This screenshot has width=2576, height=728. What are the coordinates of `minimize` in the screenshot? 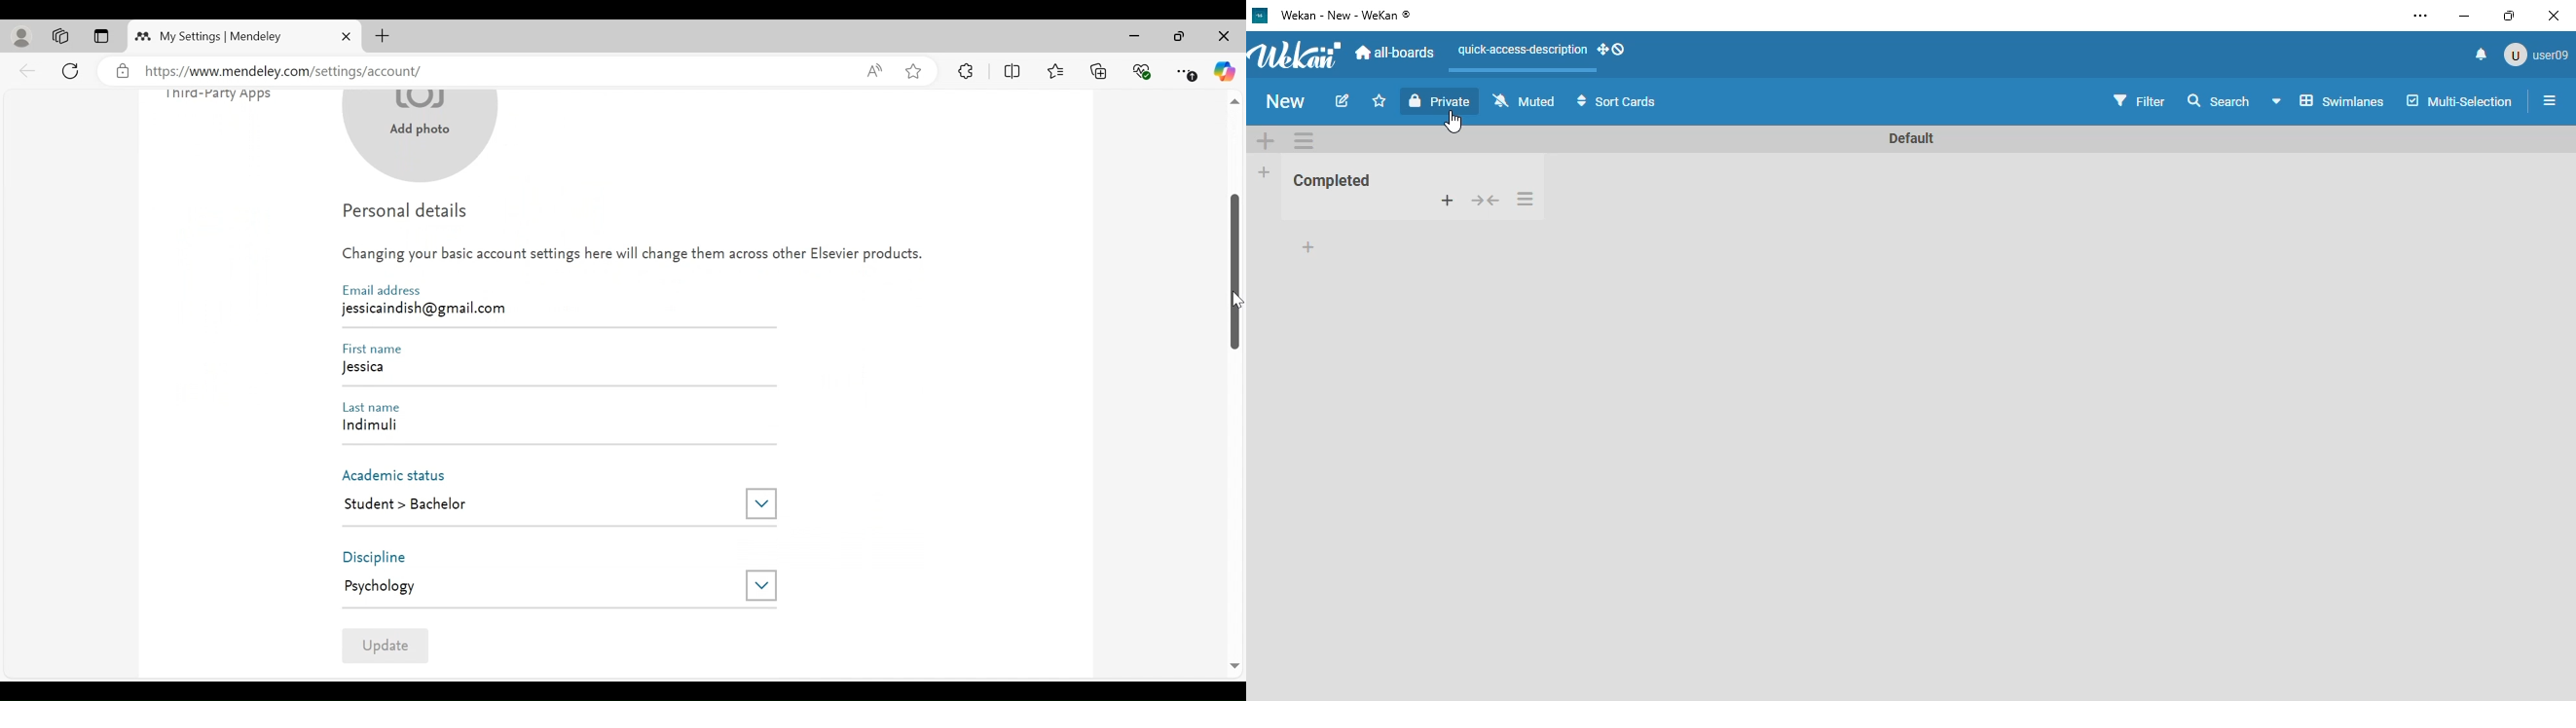 It's located at (2465, 16).